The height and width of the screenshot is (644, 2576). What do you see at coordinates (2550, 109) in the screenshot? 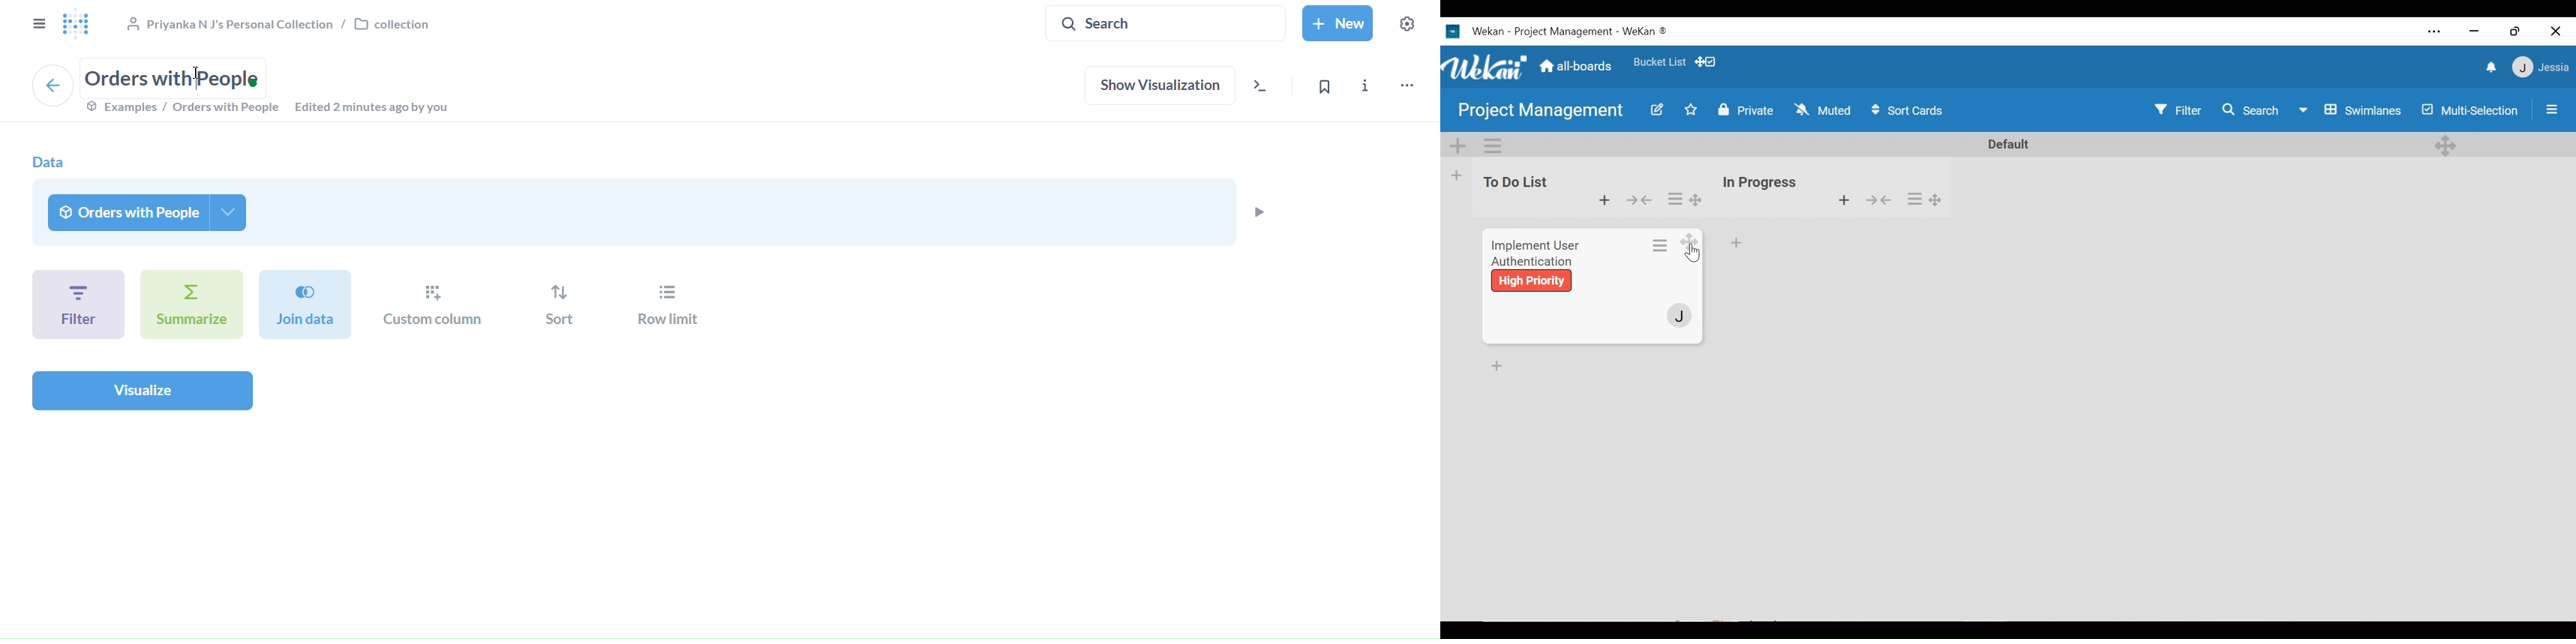
I see `open/close side pane` at bounding box center [2550, 109].